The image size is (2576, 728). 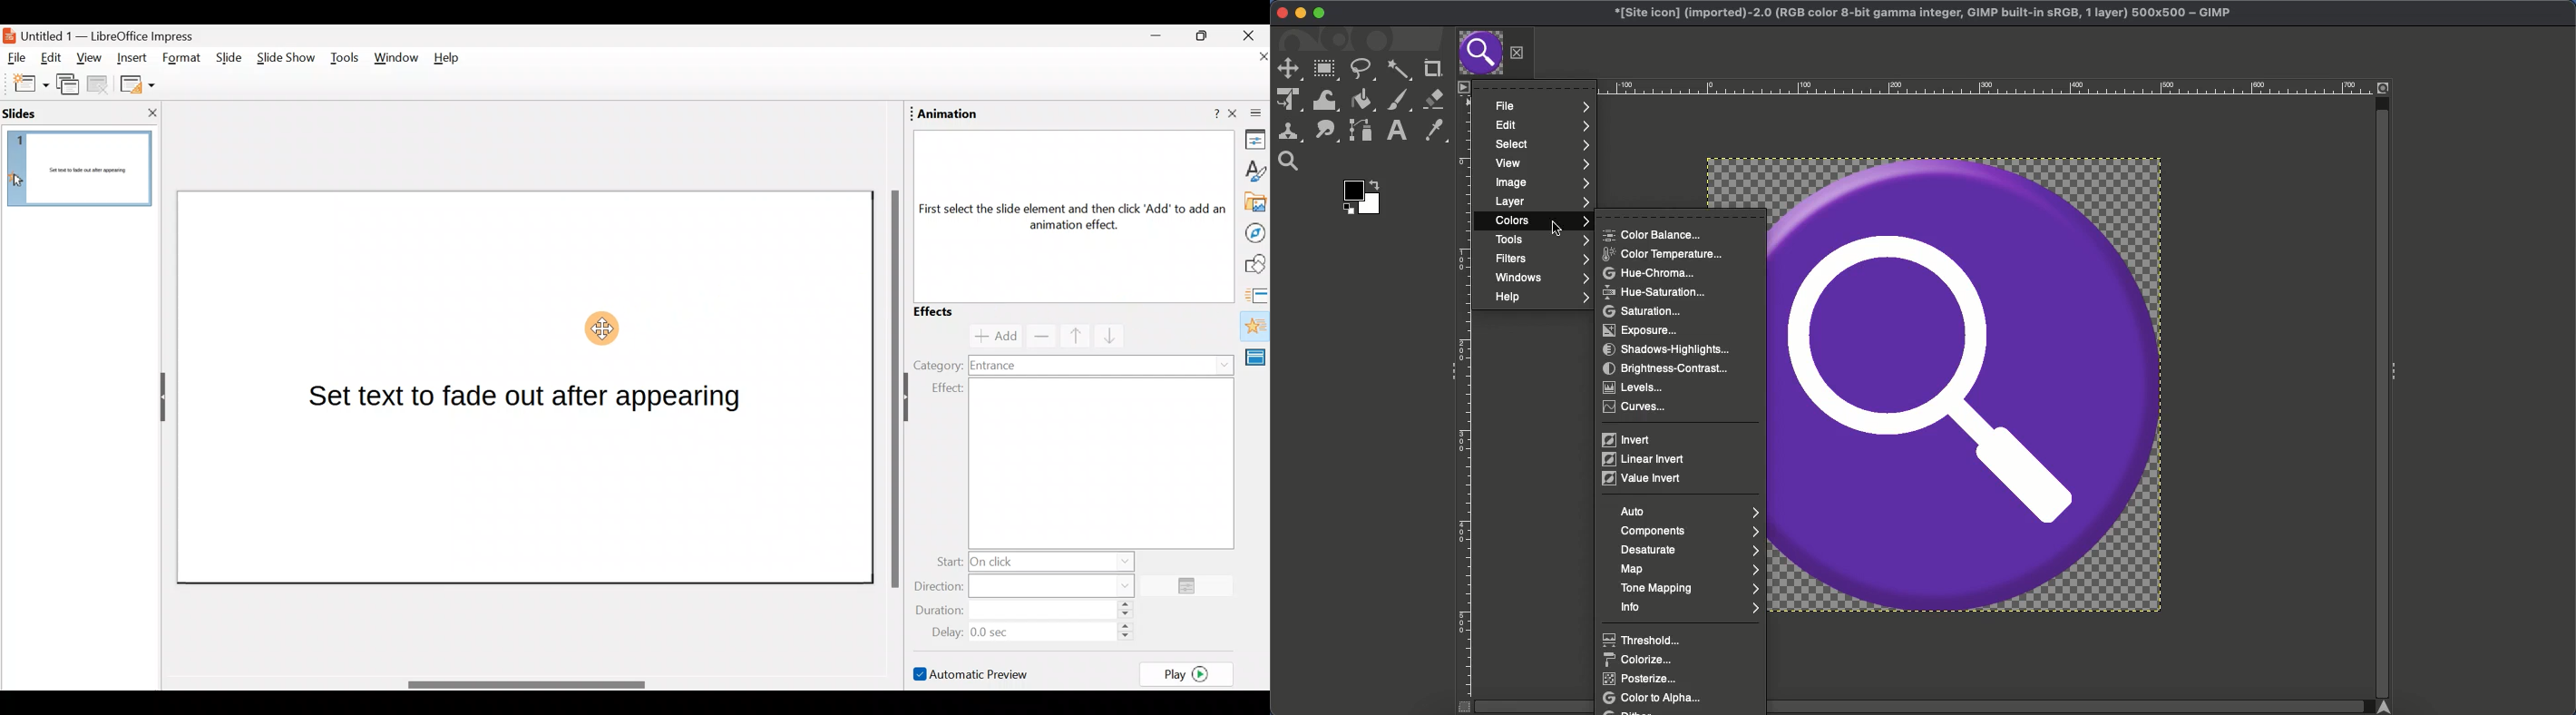 I want to click on File, so click(x=1544, y=107).